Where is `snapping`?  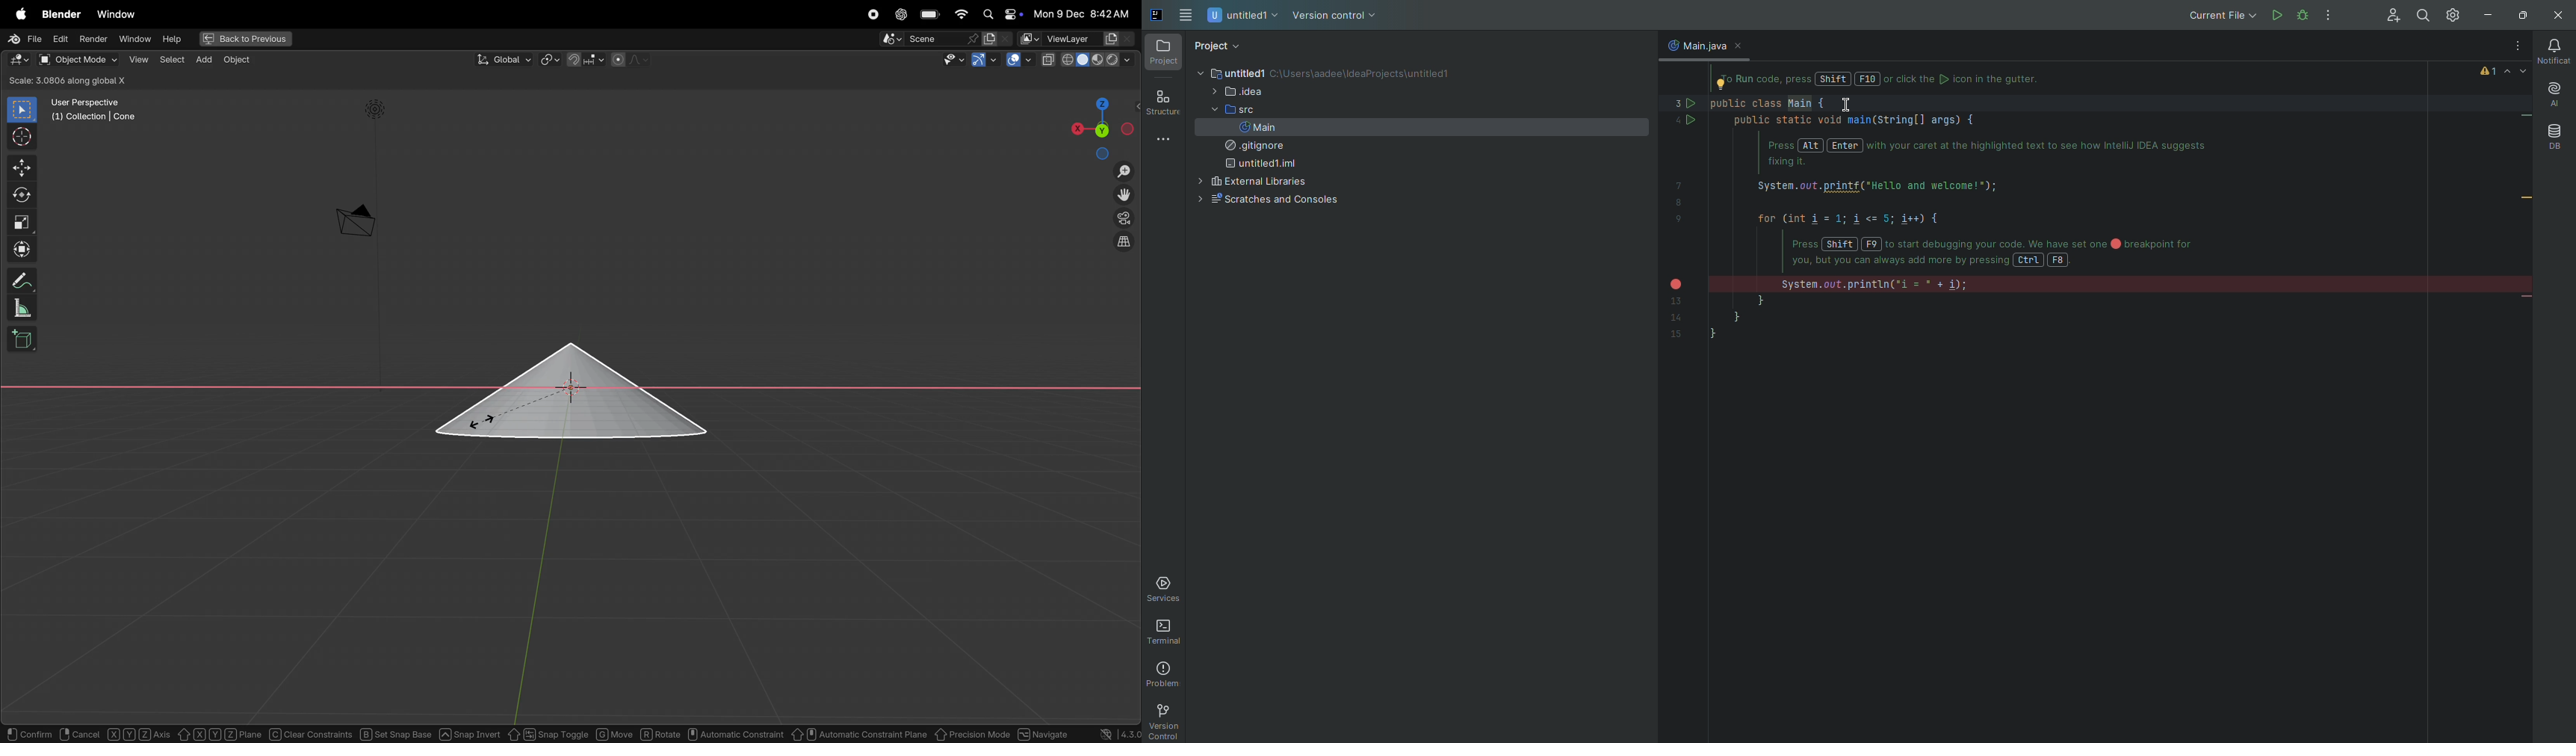 snapping is located at coordinates (587, 59).